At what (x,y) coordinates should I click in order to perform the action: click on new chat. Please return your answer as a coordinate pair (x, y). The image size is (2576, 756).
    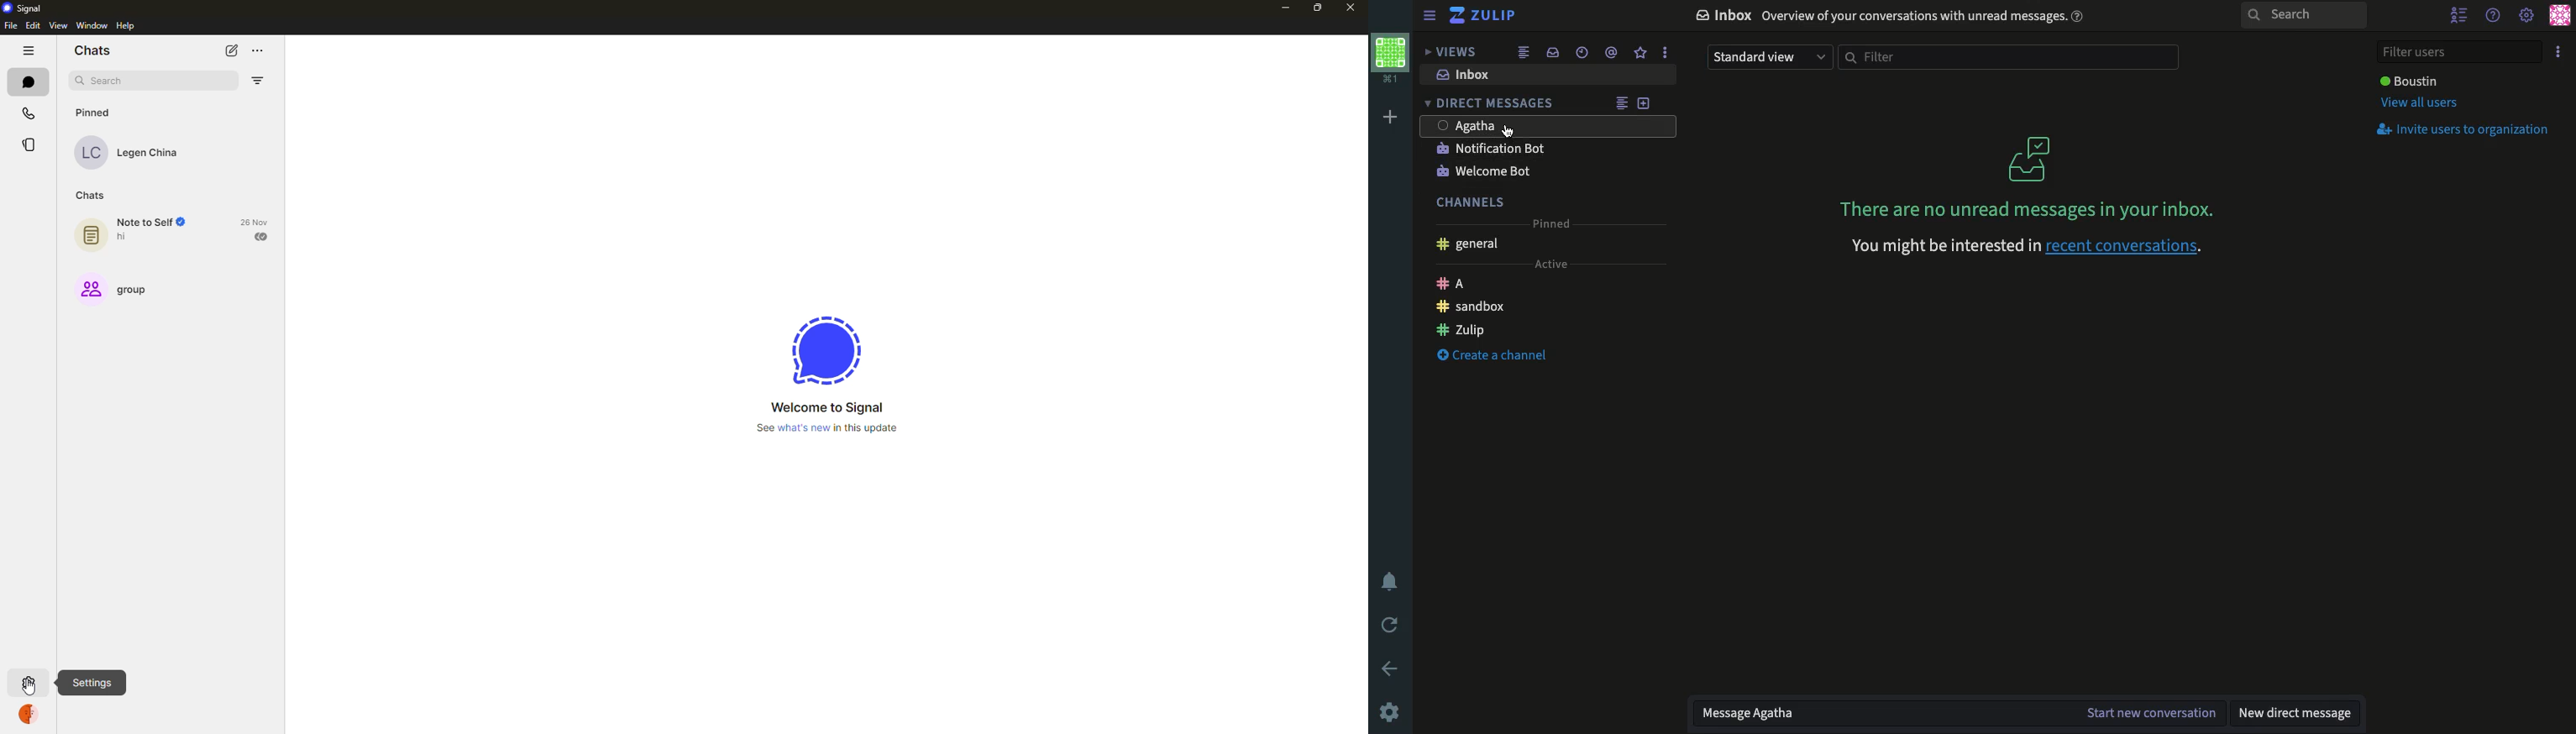
    Looking at the image, I should click on (232, 51).